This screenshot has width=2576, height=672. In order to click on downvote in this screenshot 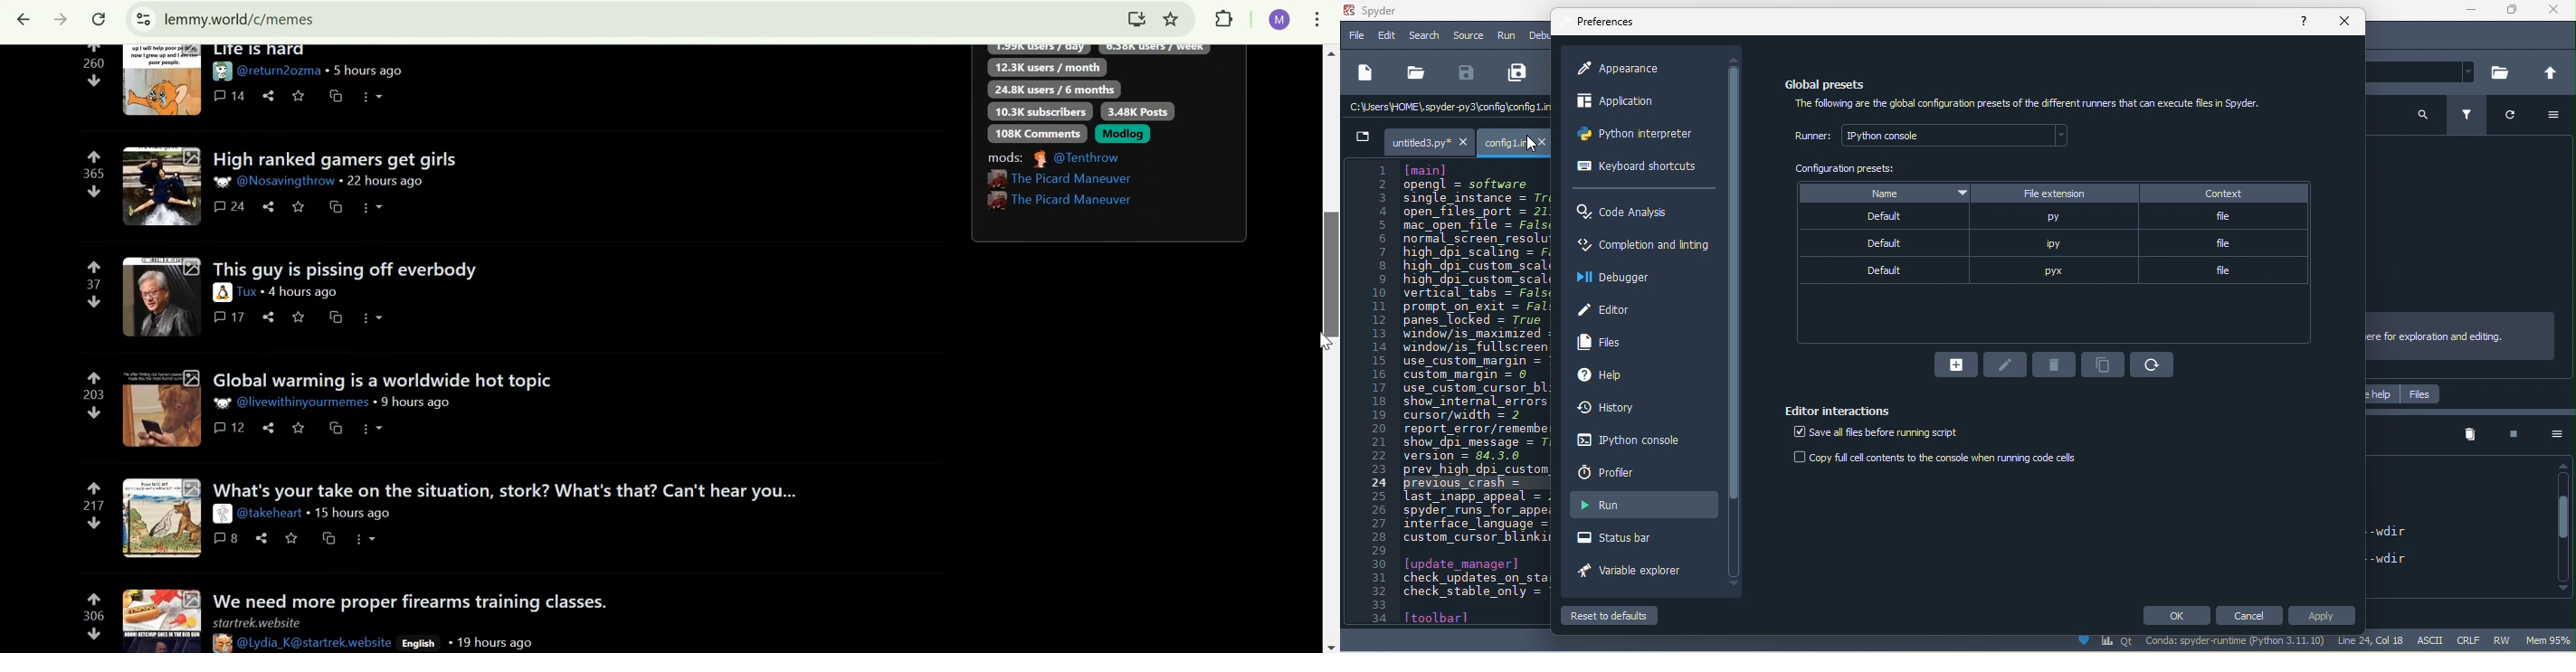, I will do `click(95, 301)`.